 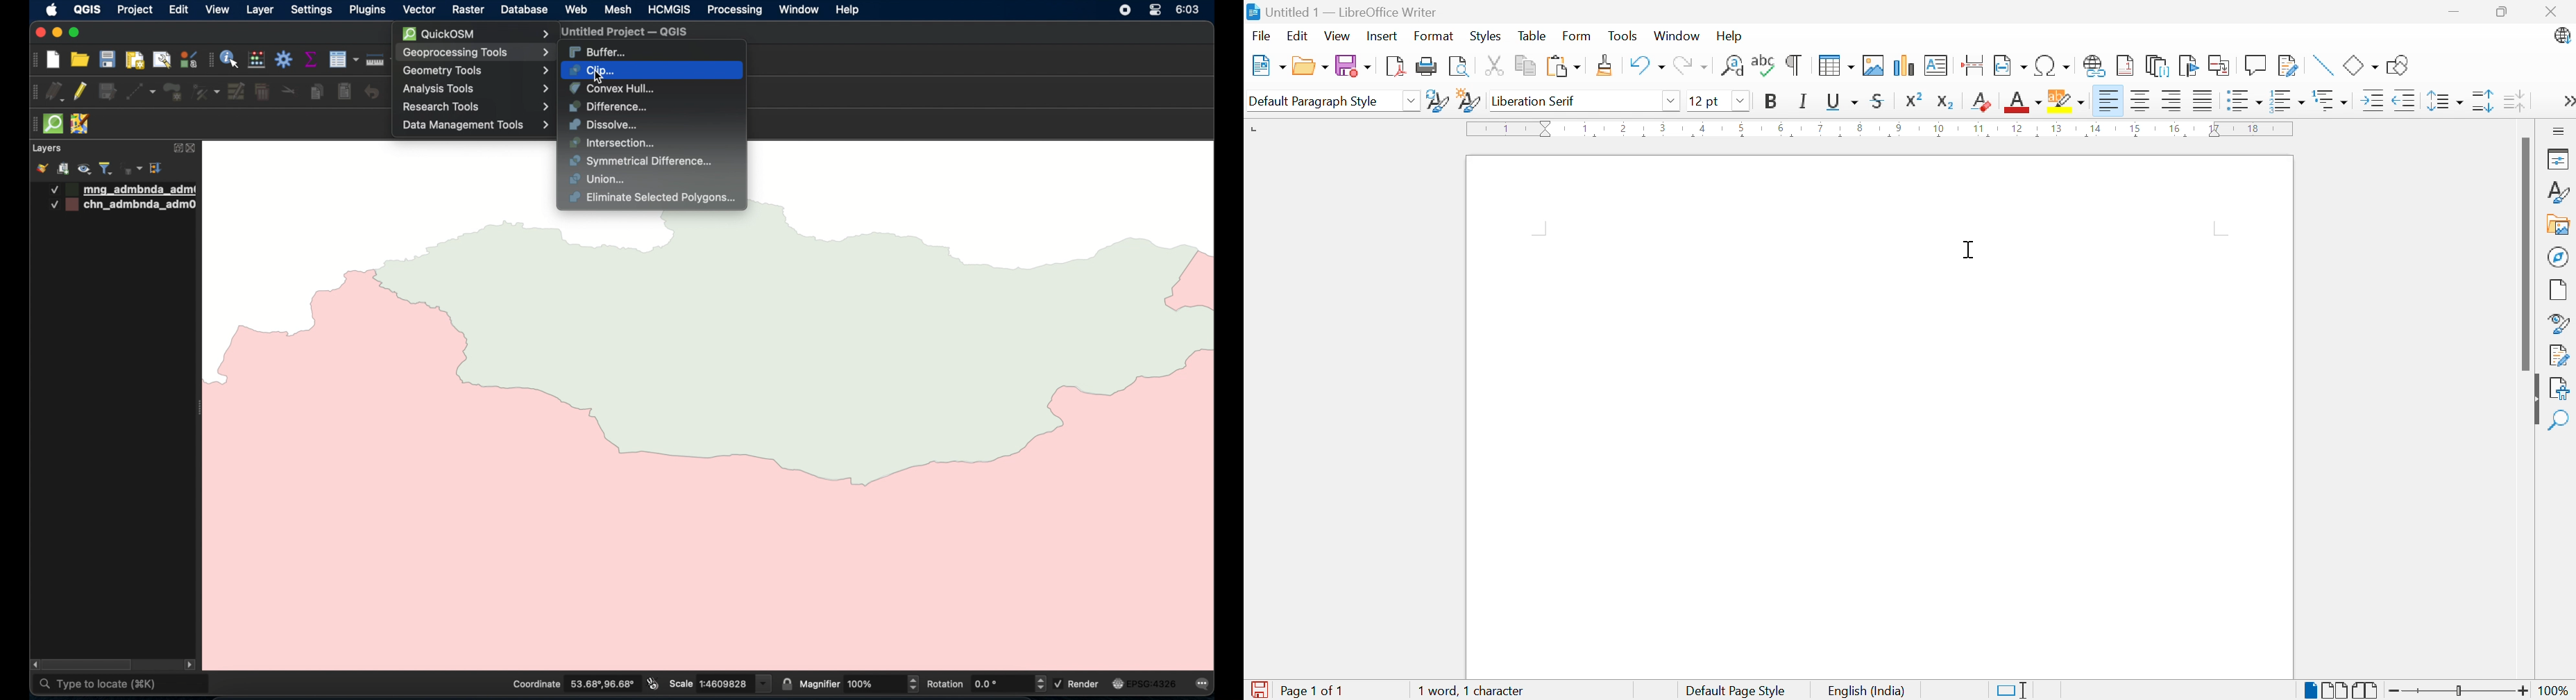 What do you see at coordinates (2550, 12) in the screenshot?
I see `Close` at bounding box center [2550, 12].